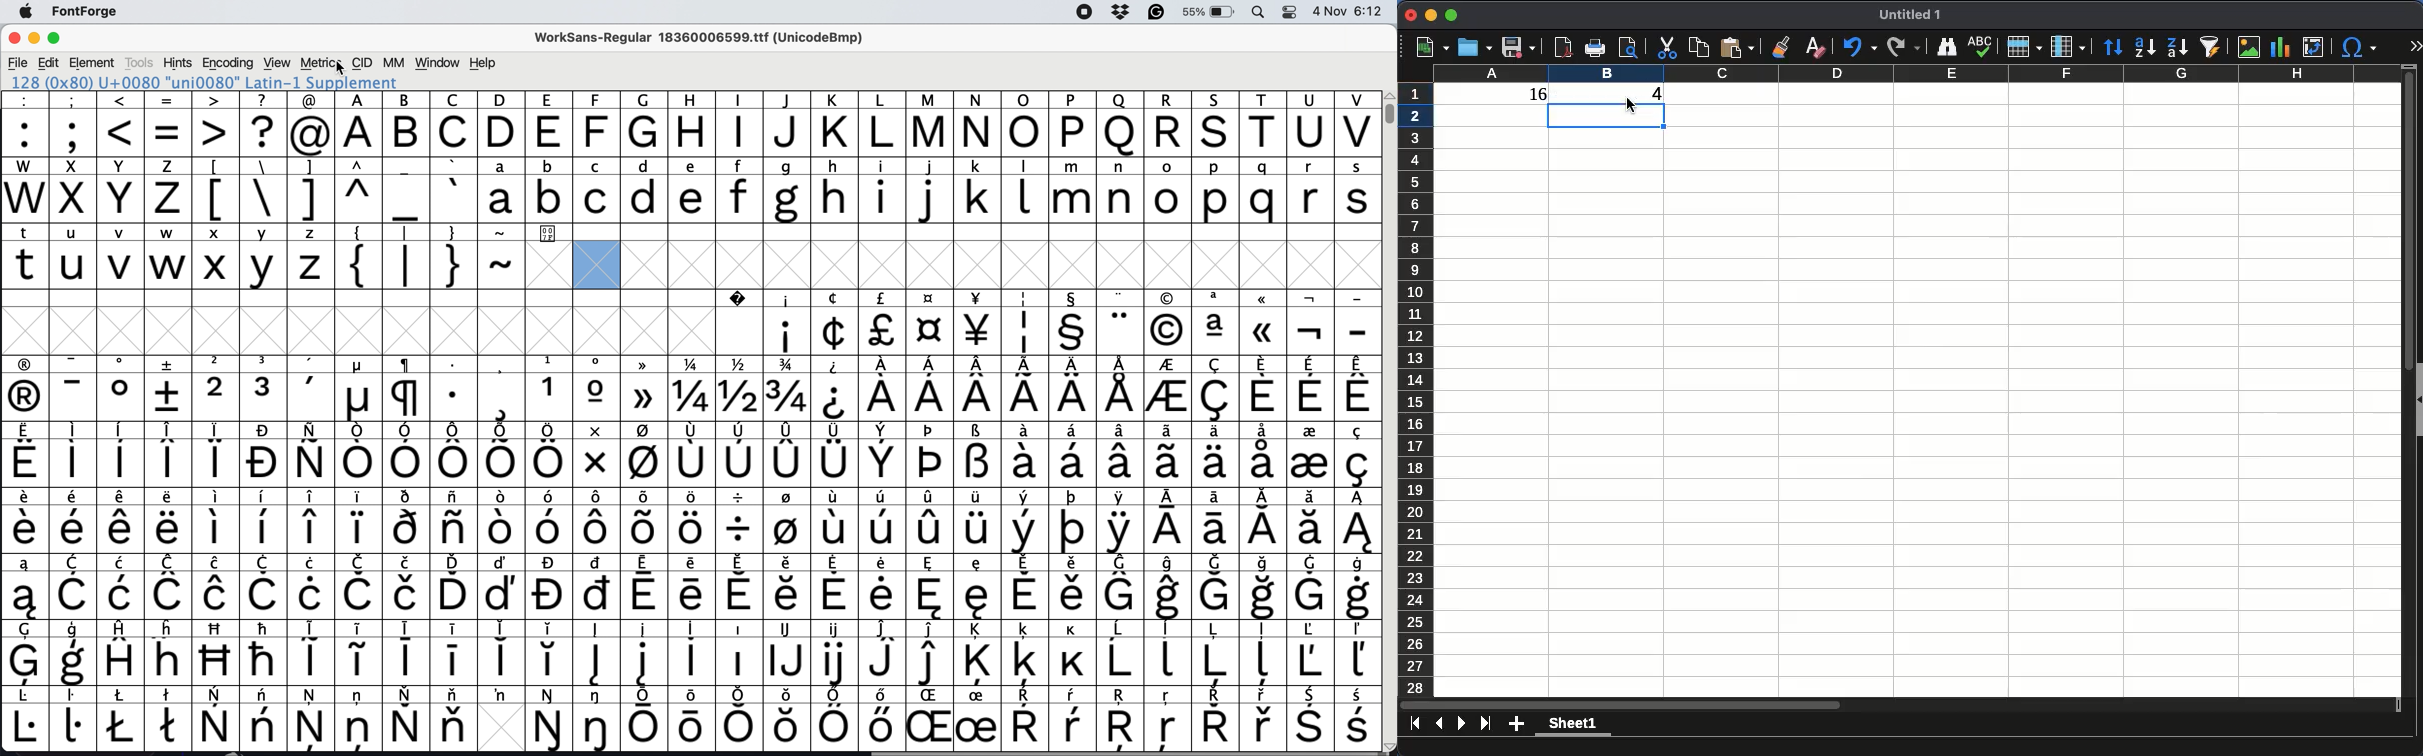  What do you see at coordinates (691, 563) in the screenshot?
I see `special characters` at bounding box center [691, 563].